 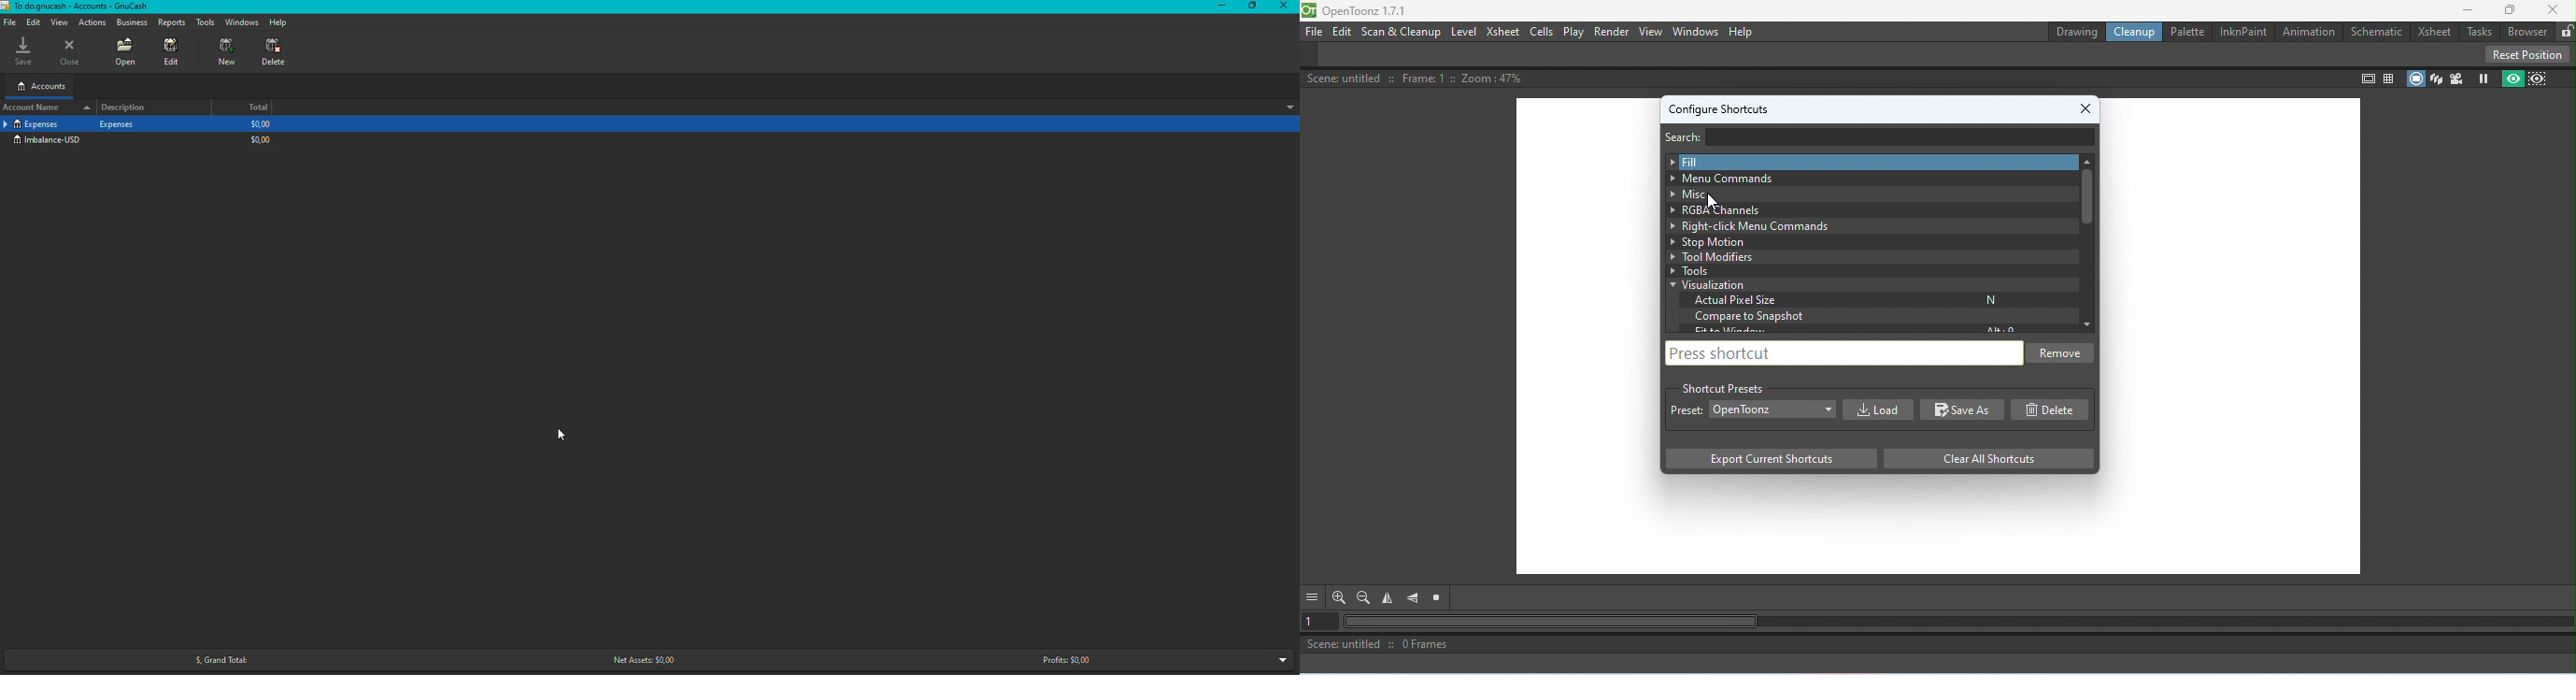 What do you see at coordinates (32, 124) in the screenshot?
I see `Expenses` at bounding box center [32, 124].